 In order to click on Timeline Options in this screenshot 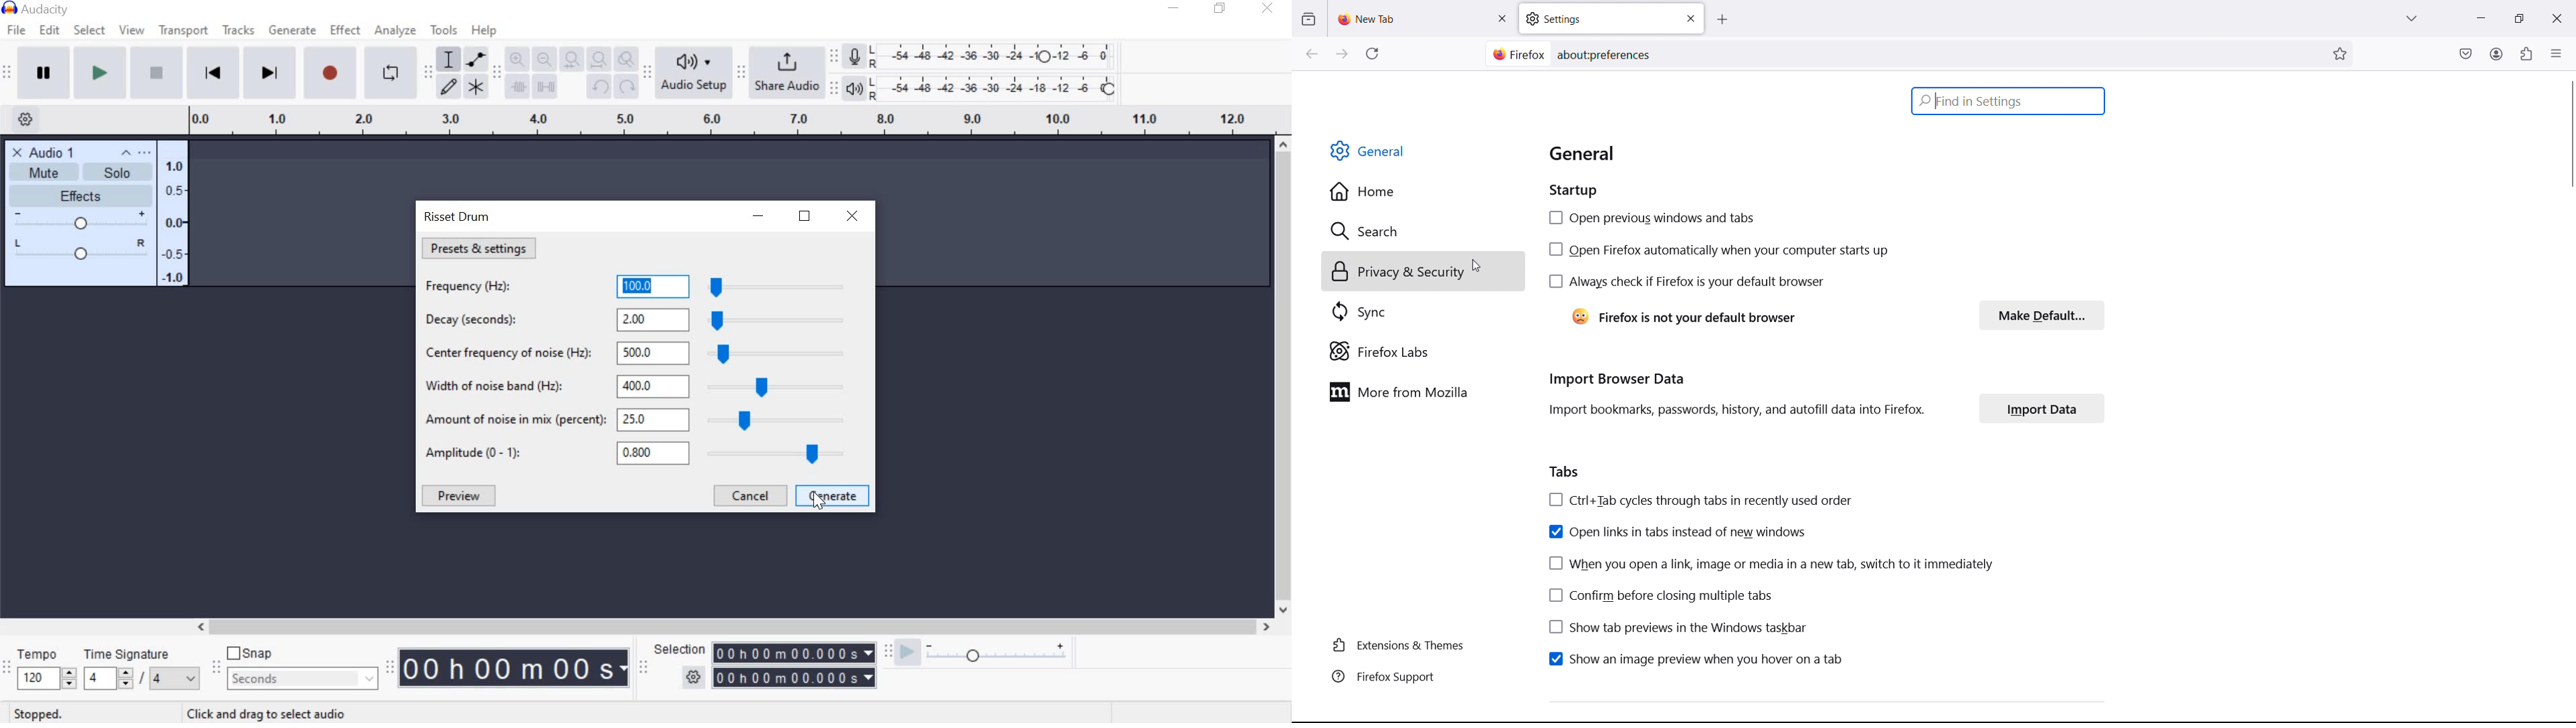, I will do `click(29, 120)`.